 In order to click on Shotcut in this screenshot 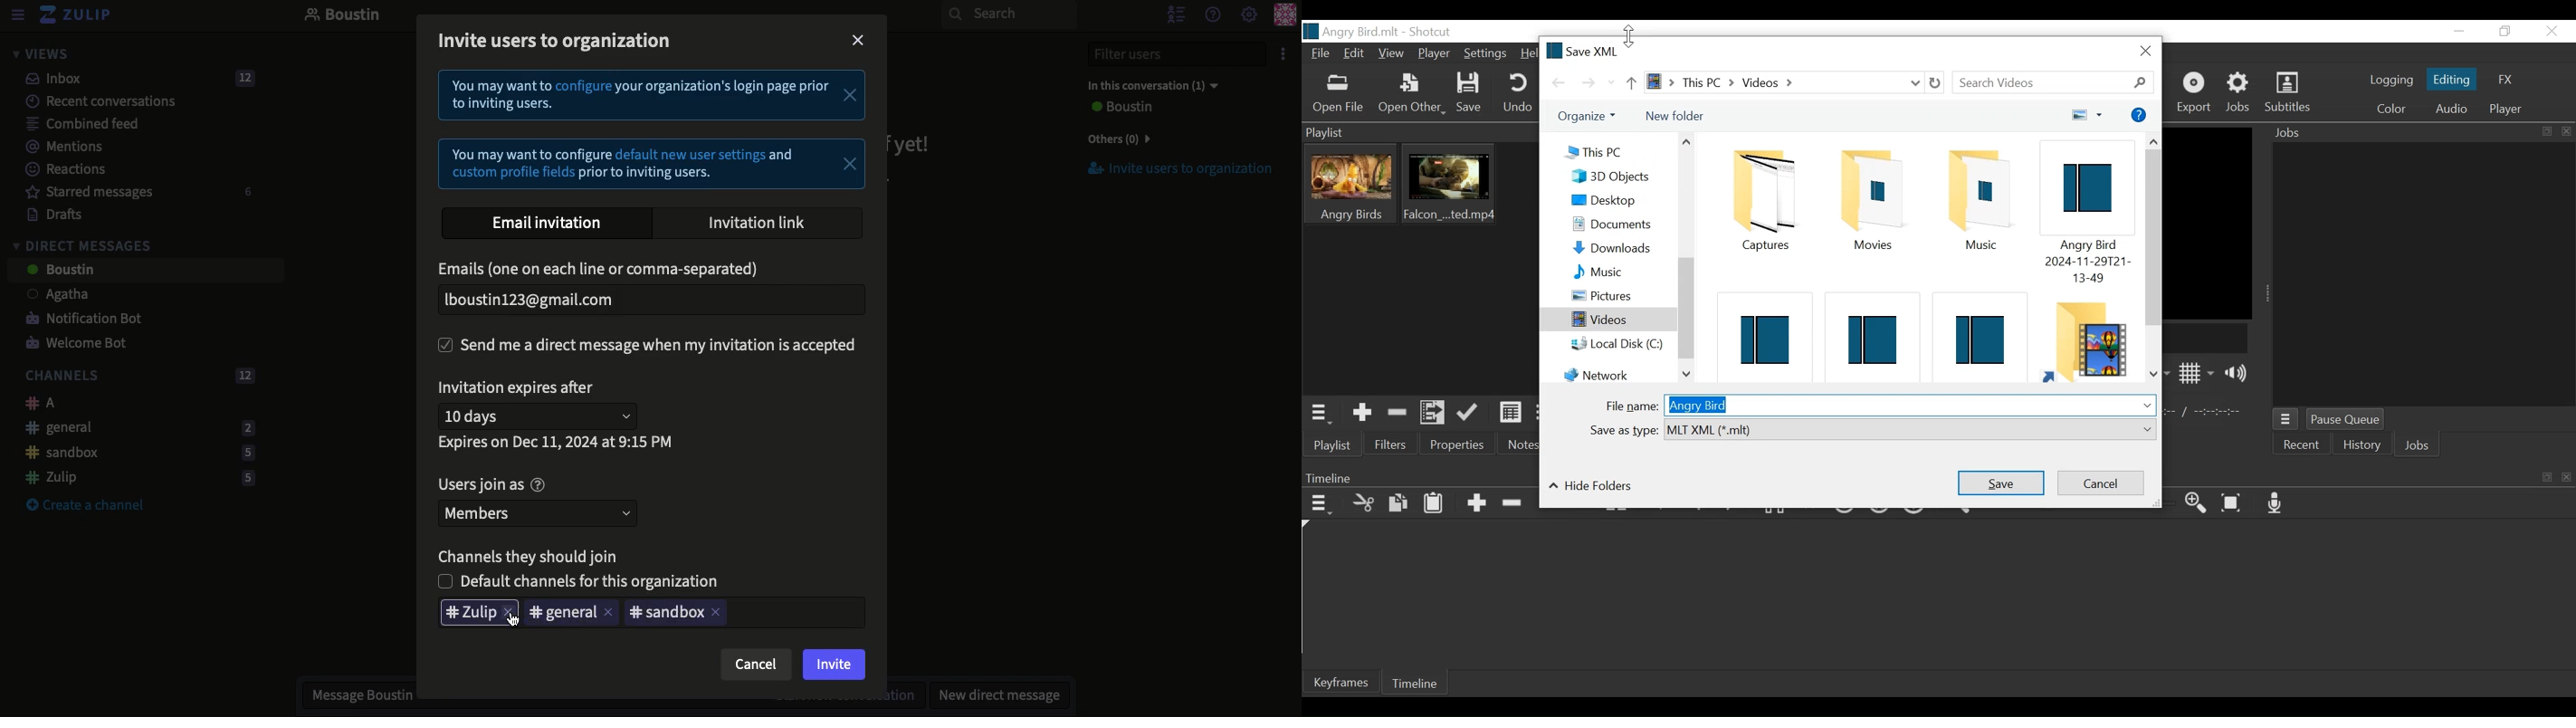, I will do `click(1428, 33)`.